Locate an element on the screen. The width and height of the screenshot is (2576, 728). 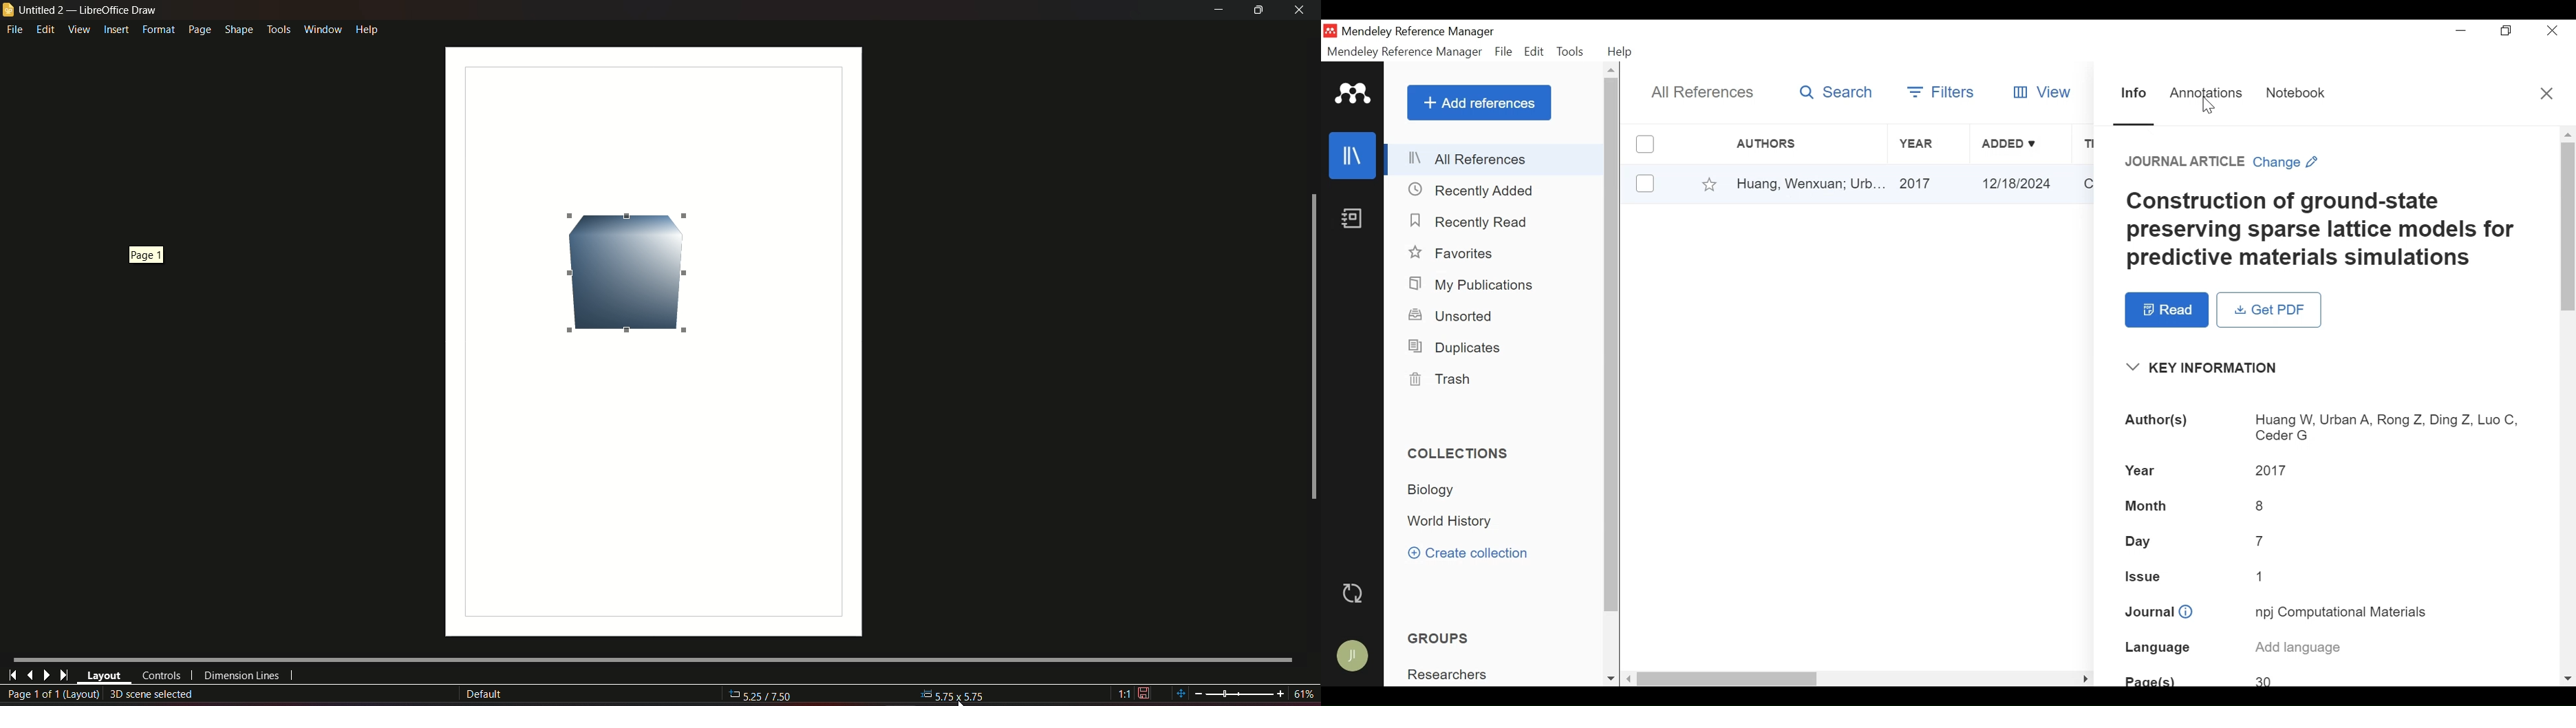
edit is located at coordinates (46, 29).